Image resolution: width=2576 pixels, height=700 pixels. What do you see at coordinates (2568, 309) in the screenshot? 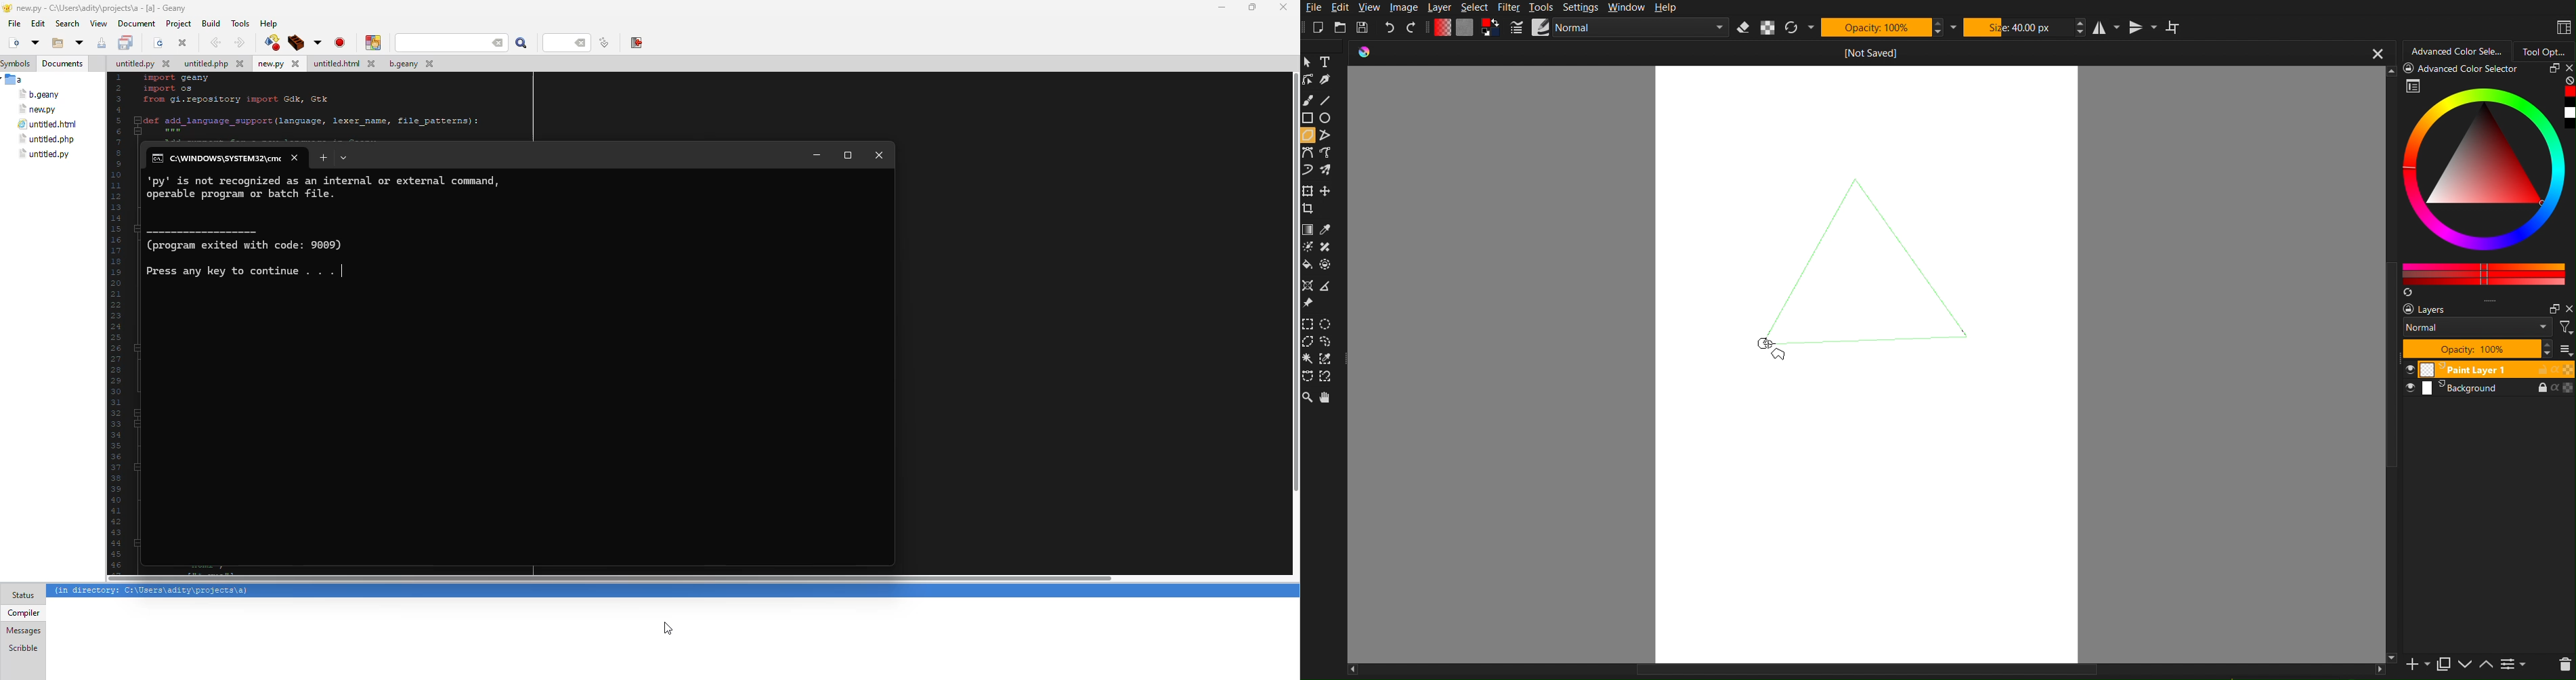
I see `close pane` at bounding box center [2568, 309].